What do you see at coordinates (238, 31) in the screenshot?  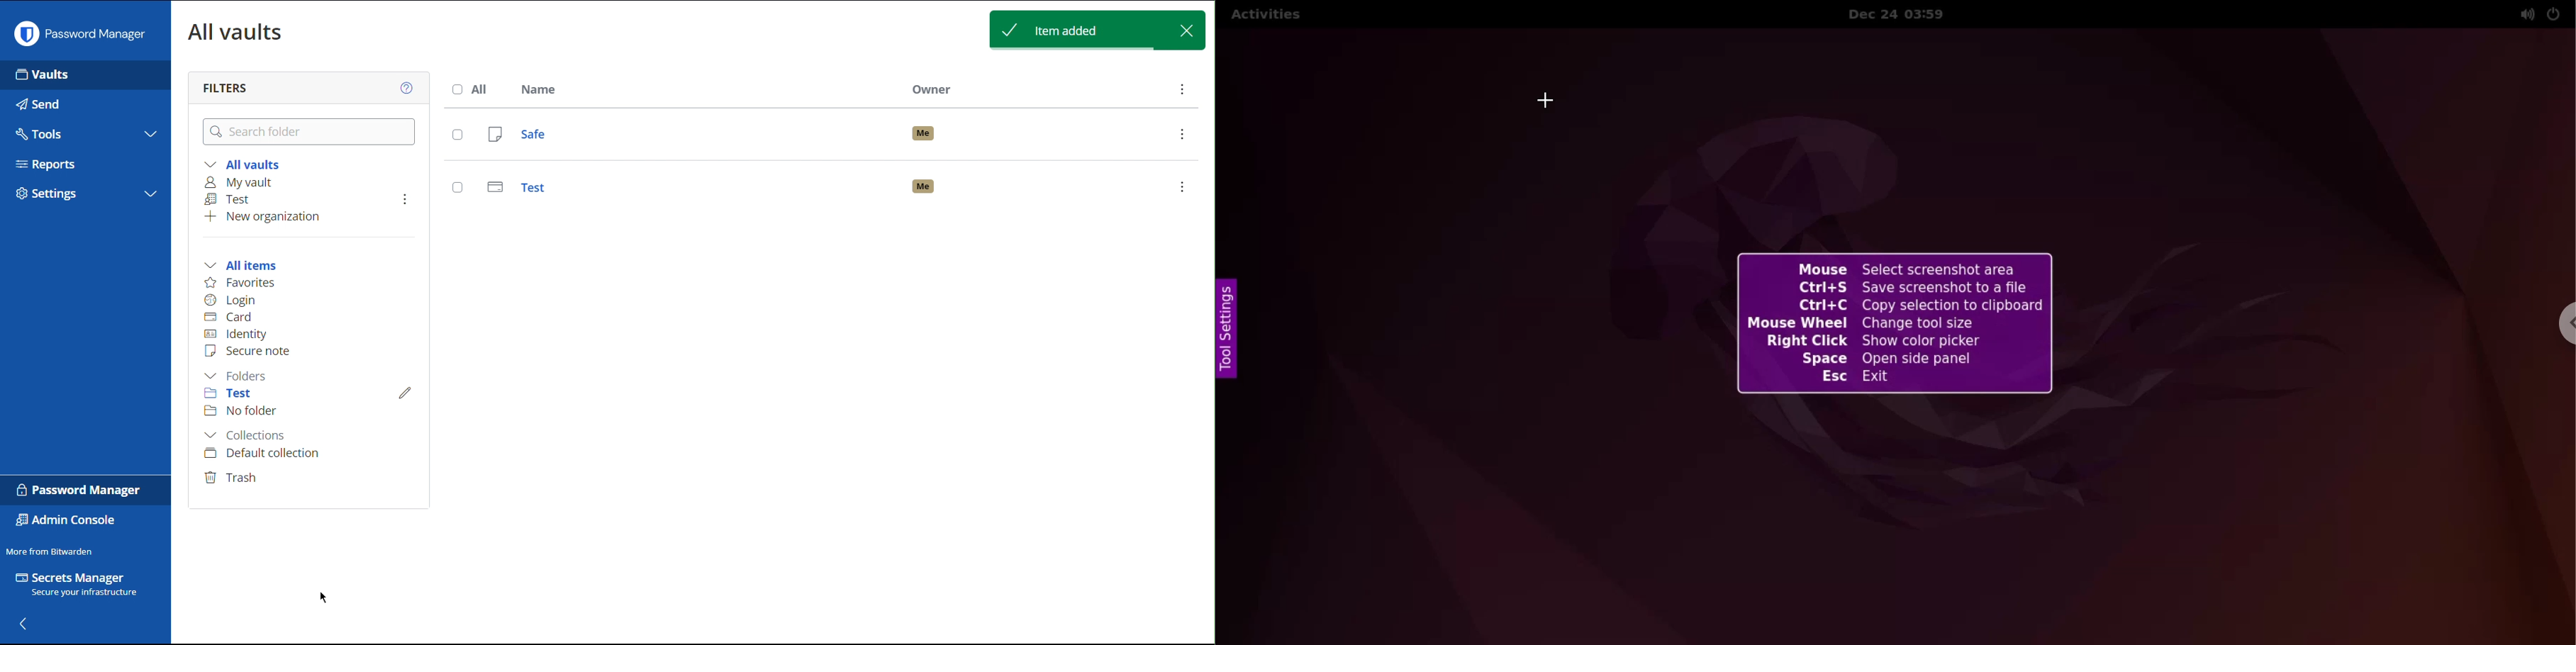 I see `All Vaults` at bounding box center [238, 31].